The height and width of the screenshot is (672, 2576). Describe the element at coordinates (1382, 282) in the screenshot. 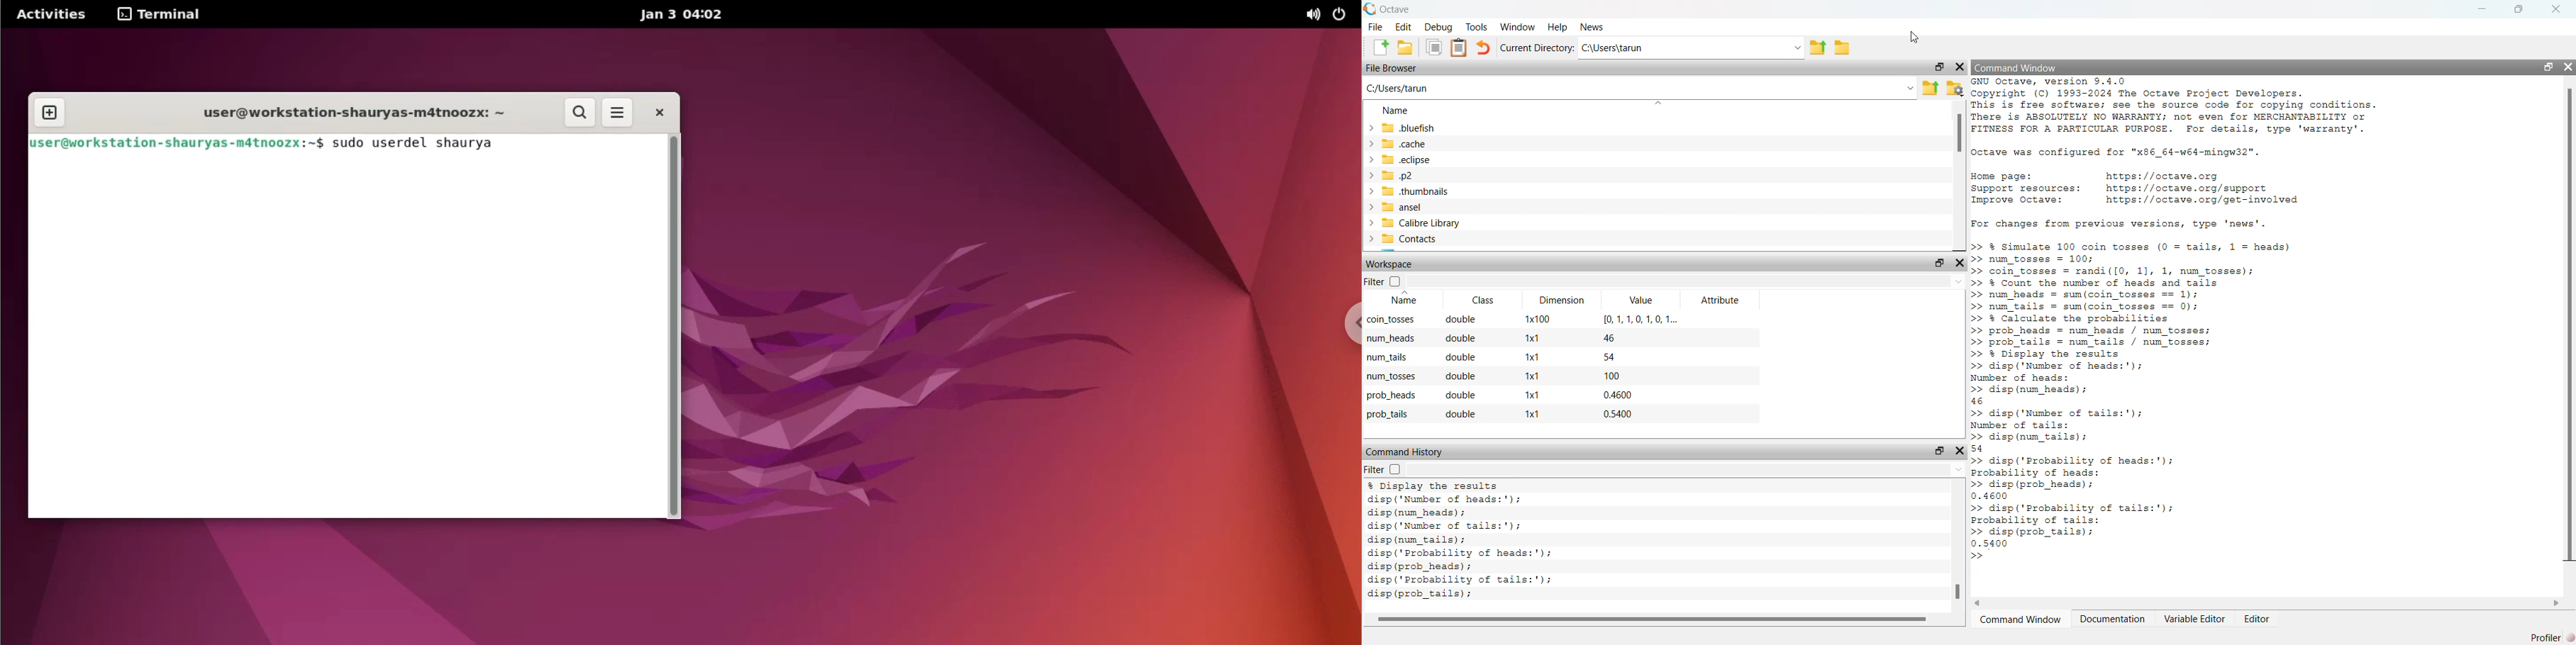

I see `Filter` at that location.